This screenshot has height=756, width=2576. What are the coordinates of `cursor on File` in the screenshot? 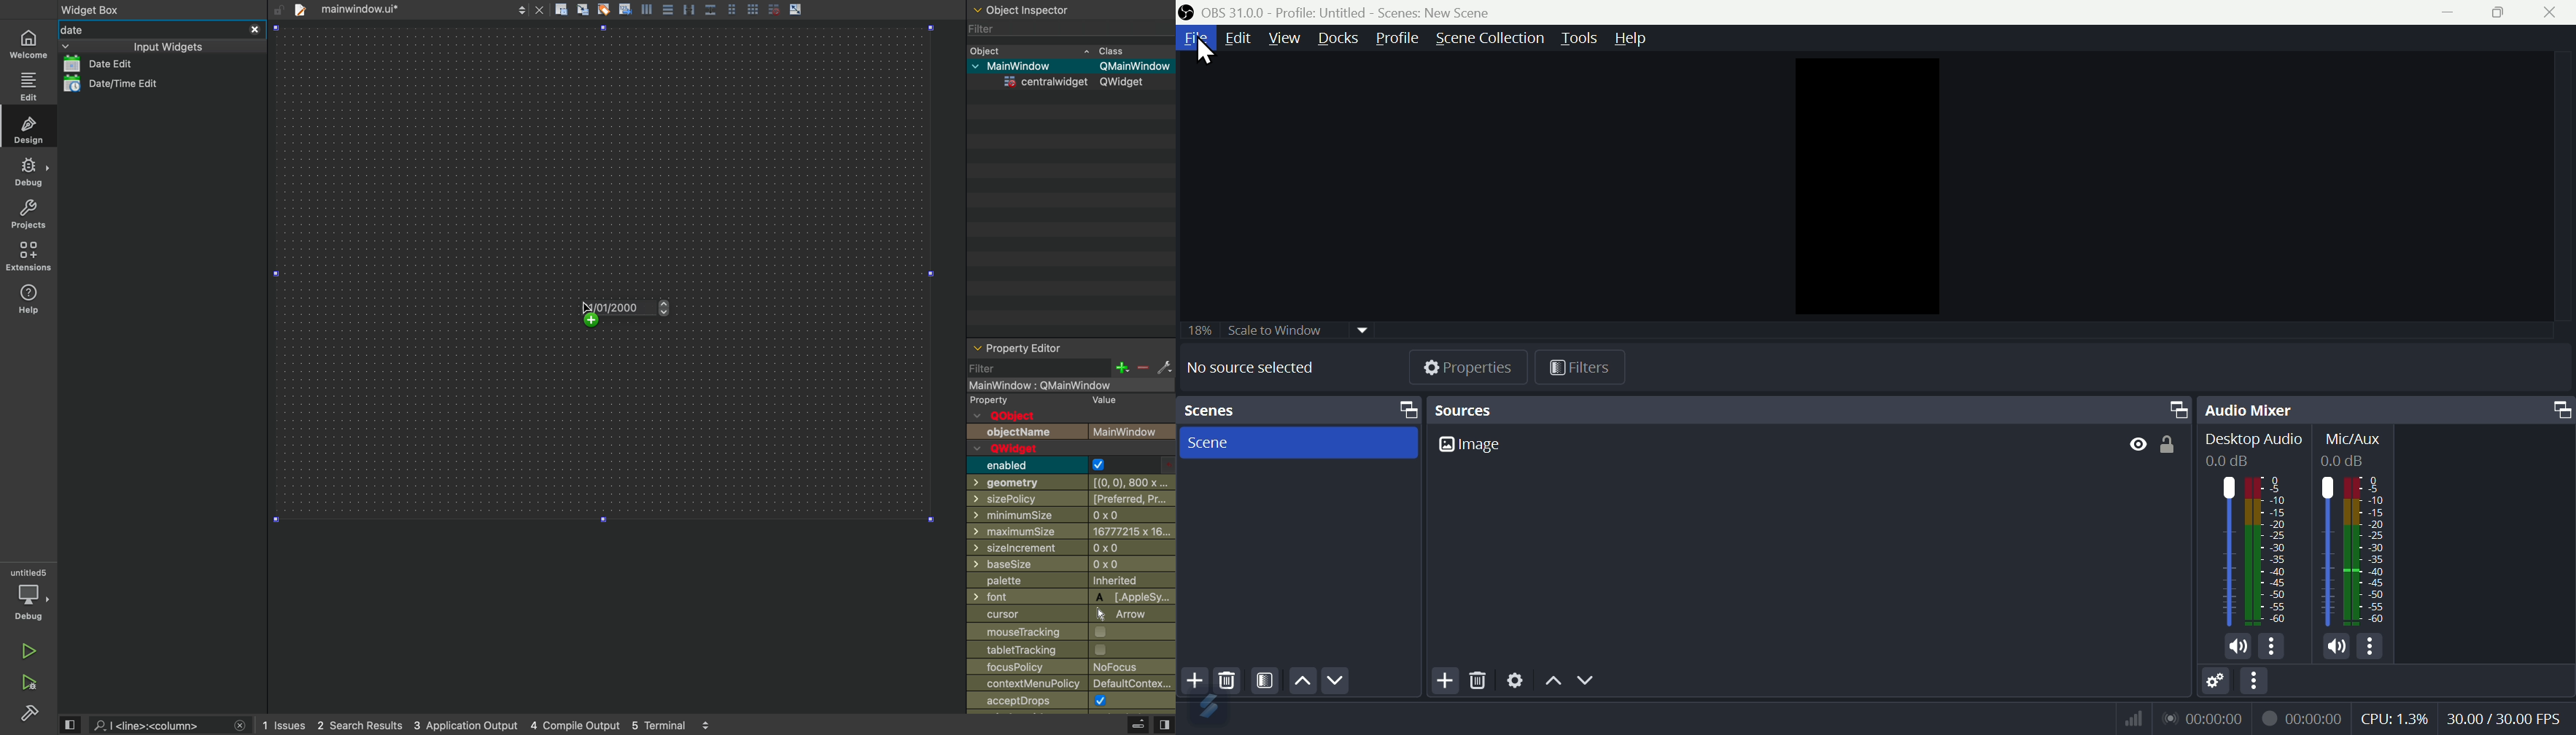 It's located at (1206, 52).